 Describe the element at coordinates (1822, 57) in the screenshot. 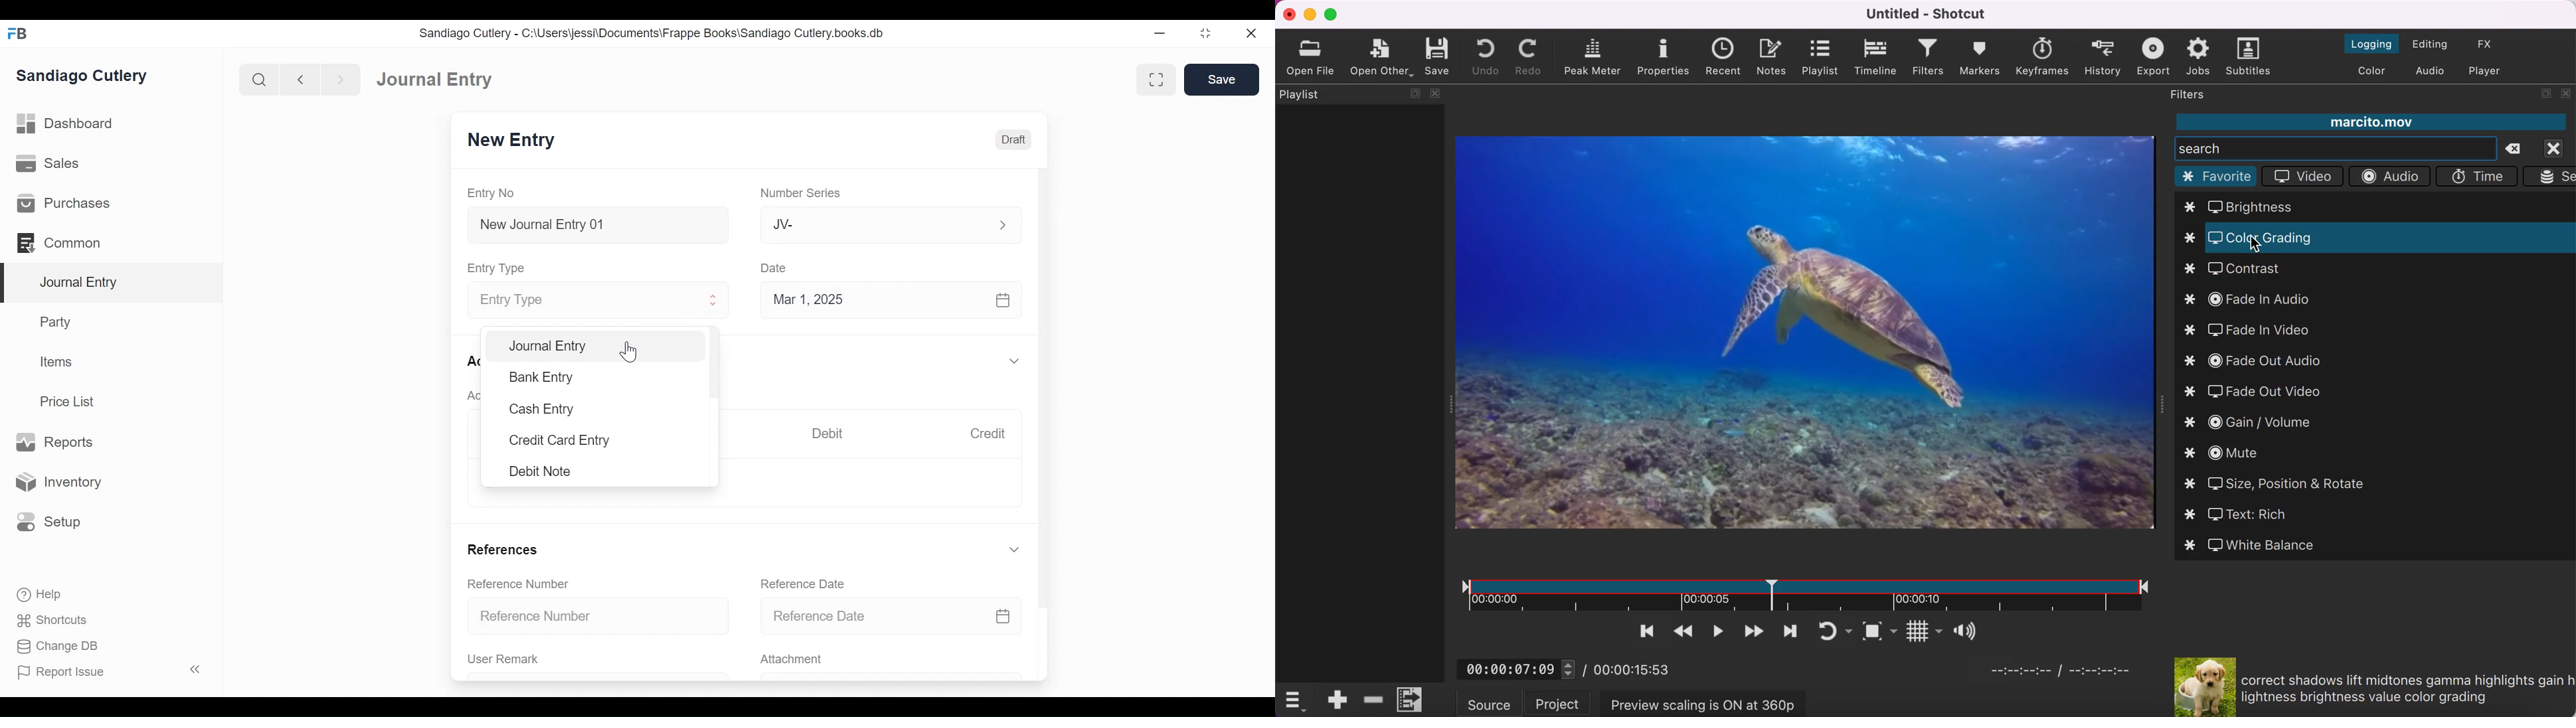

I see `playlist` at that location.